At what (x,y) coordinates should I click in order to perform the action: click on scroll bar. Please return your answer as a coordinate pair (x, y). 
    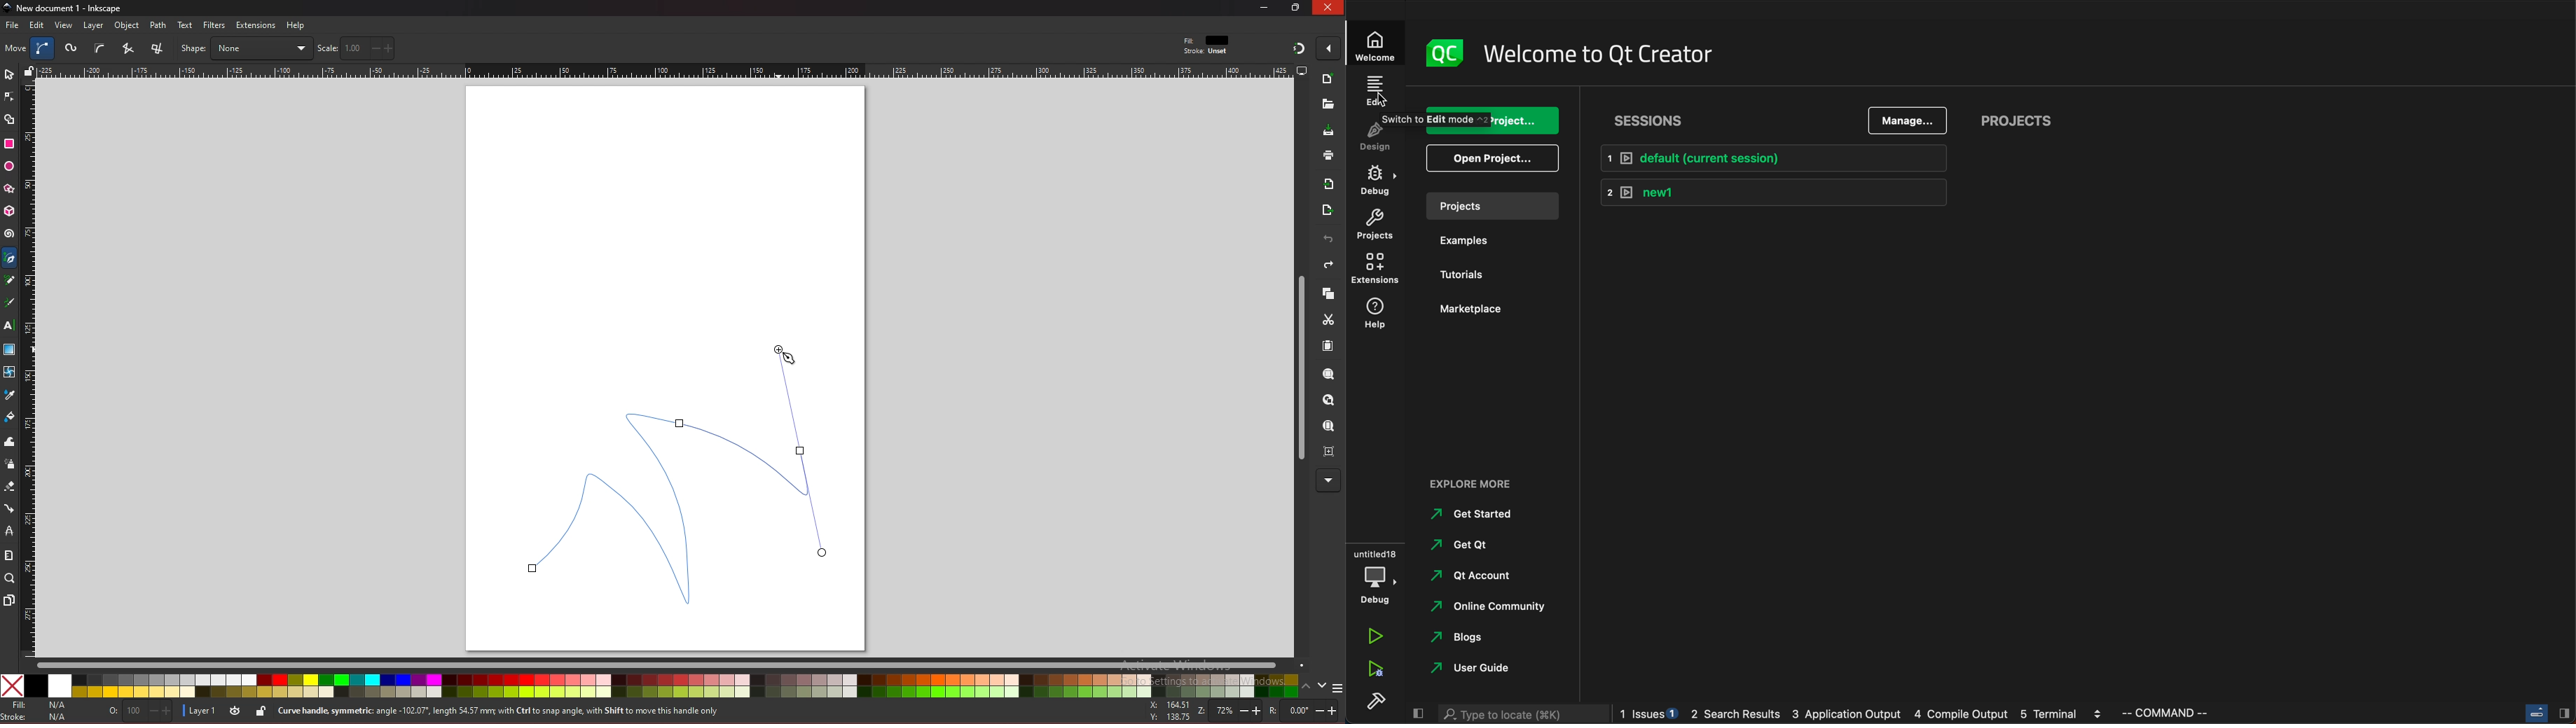
    Looking at the image, I should click on (670, 664).